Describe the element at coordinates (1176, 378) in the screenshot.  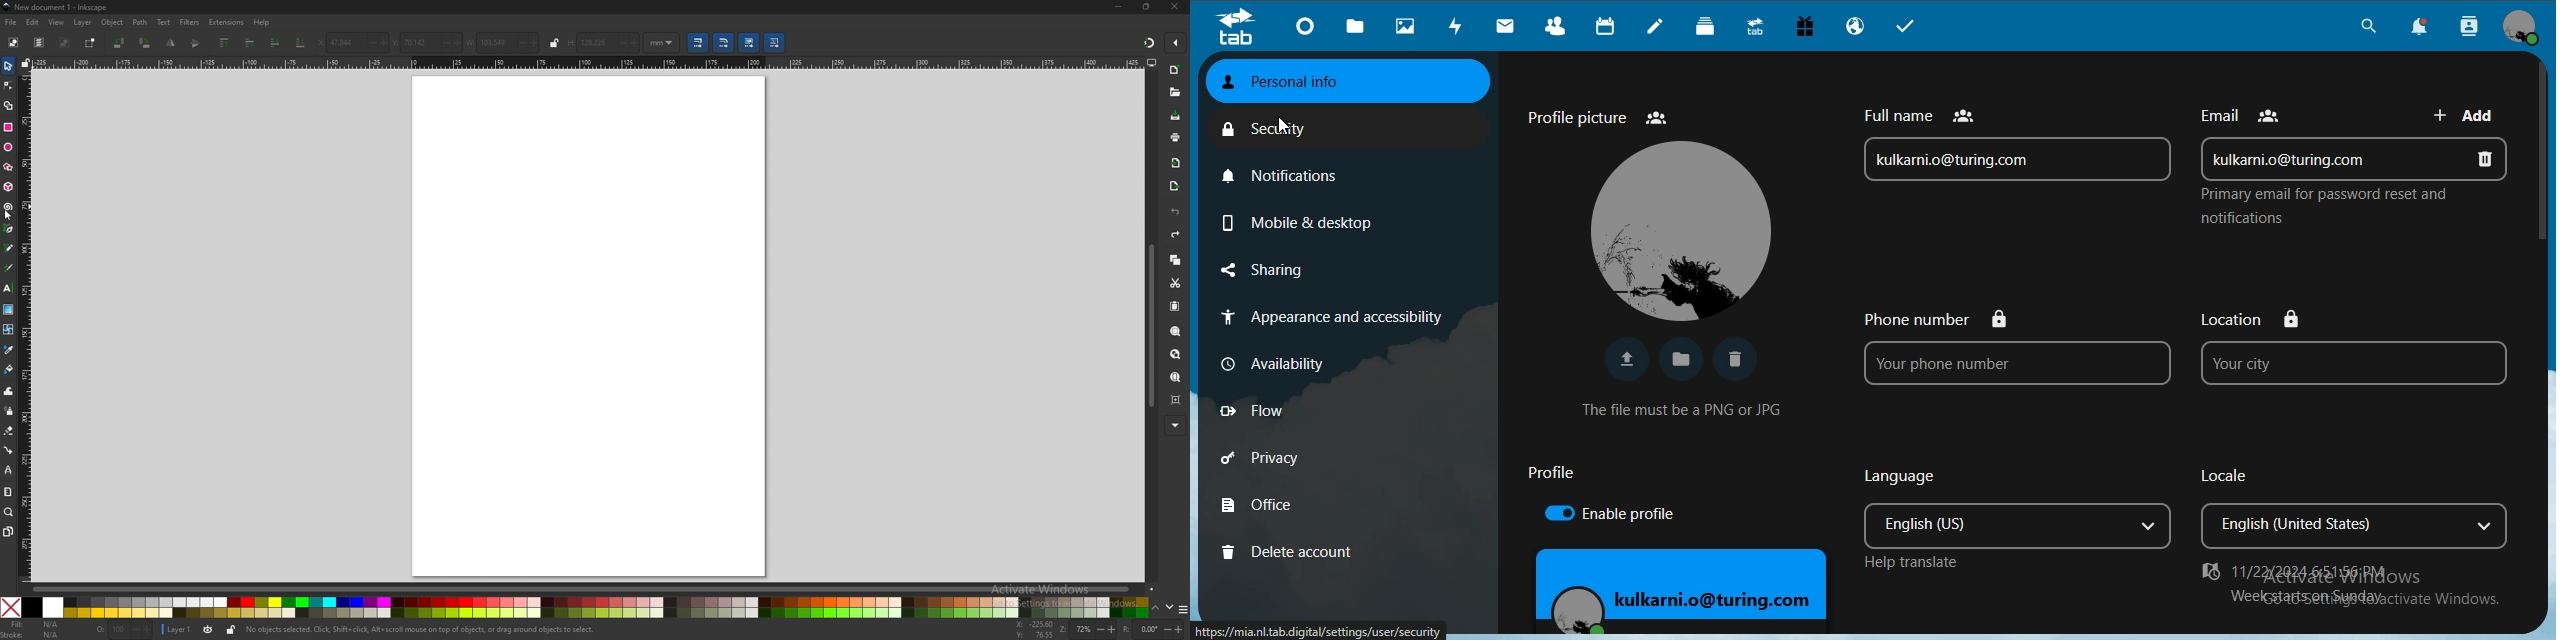
I see `zoom page` at that location.